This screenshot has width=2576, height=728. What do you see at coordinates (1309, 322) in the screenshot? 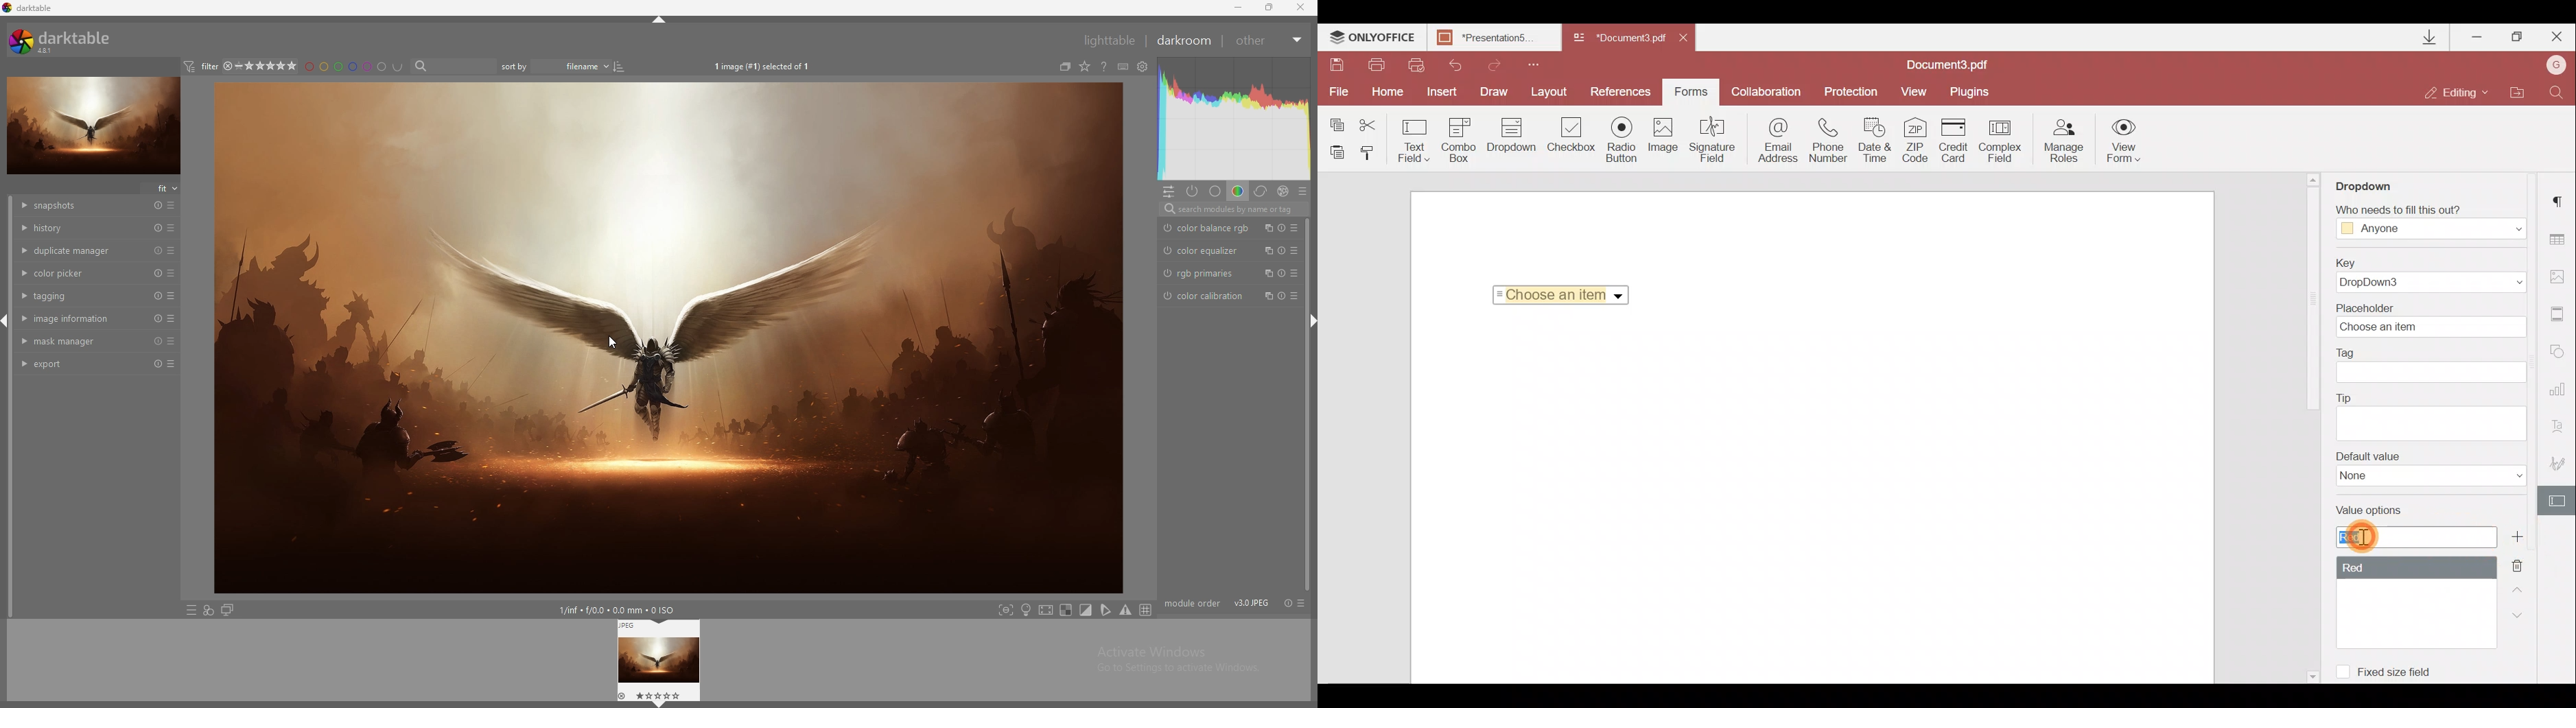
I see `hide` at bounding box center [1309, 322].